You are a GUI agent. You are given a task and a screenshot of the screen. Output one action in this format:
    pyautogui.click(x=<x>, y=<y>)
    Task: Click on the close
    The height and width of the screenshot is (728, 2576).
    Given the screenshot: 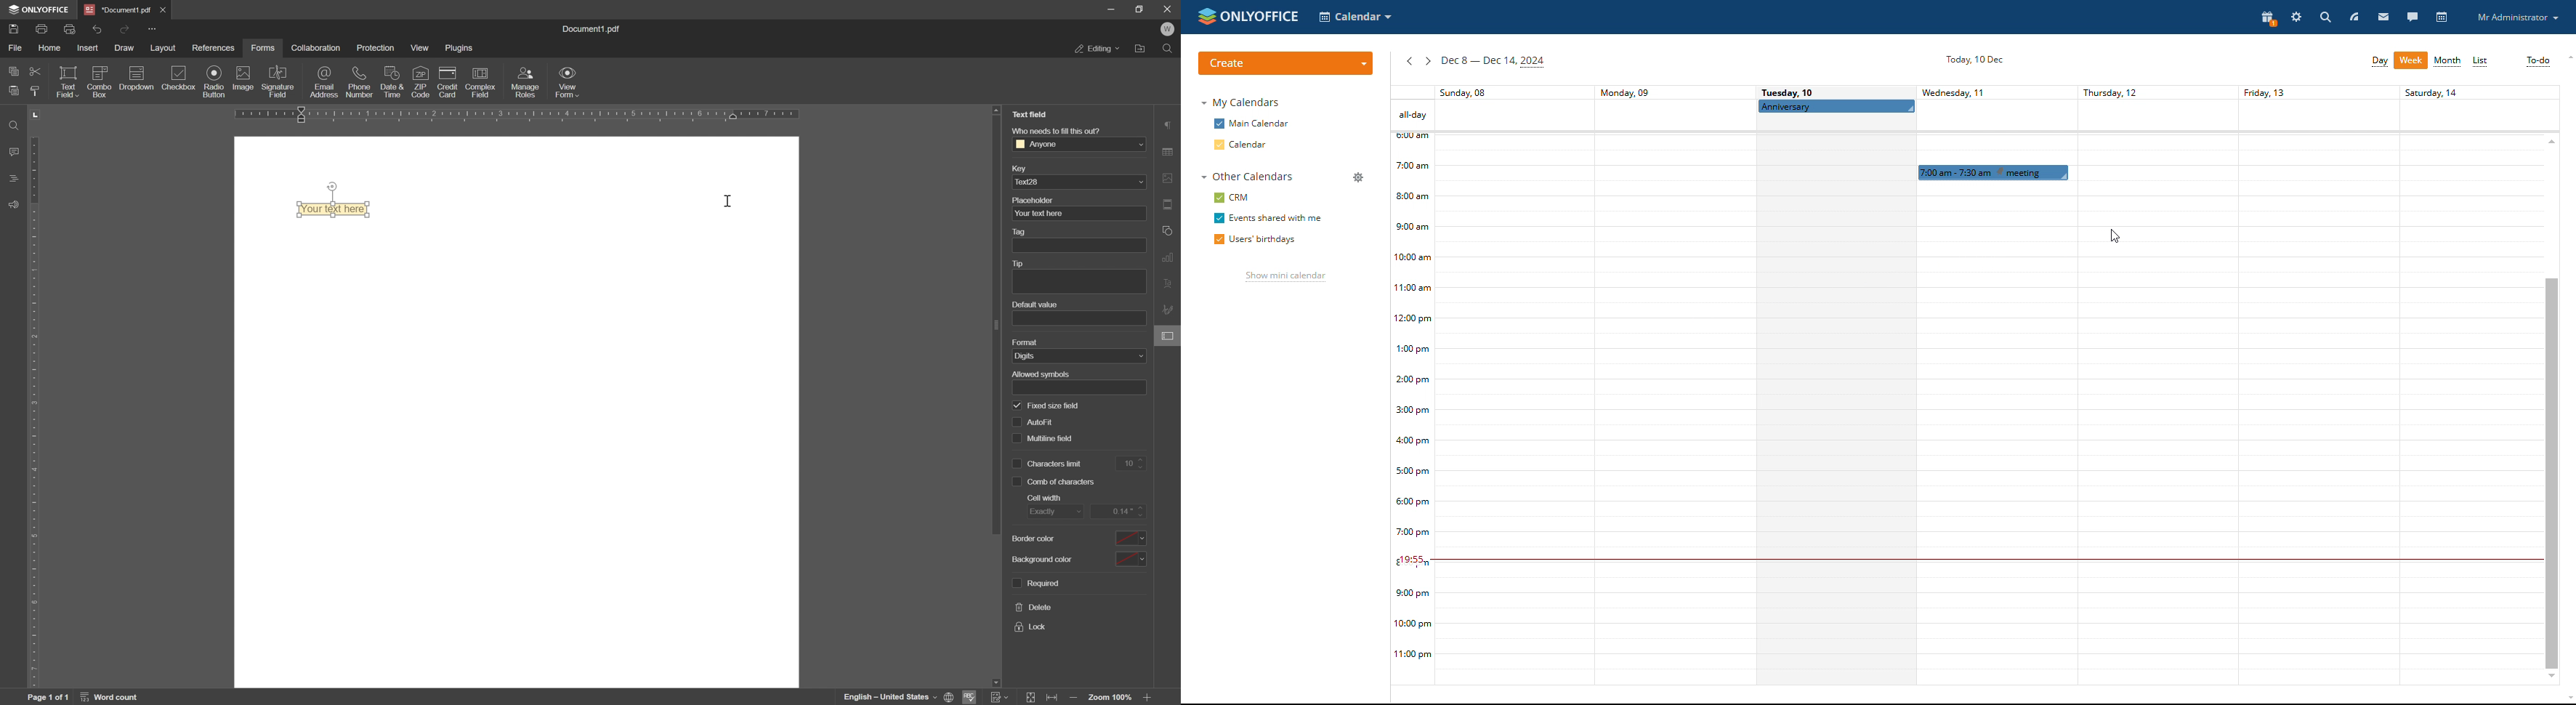 What is the action you would take?
    pyautogui.click(x=1168, y=9)
    